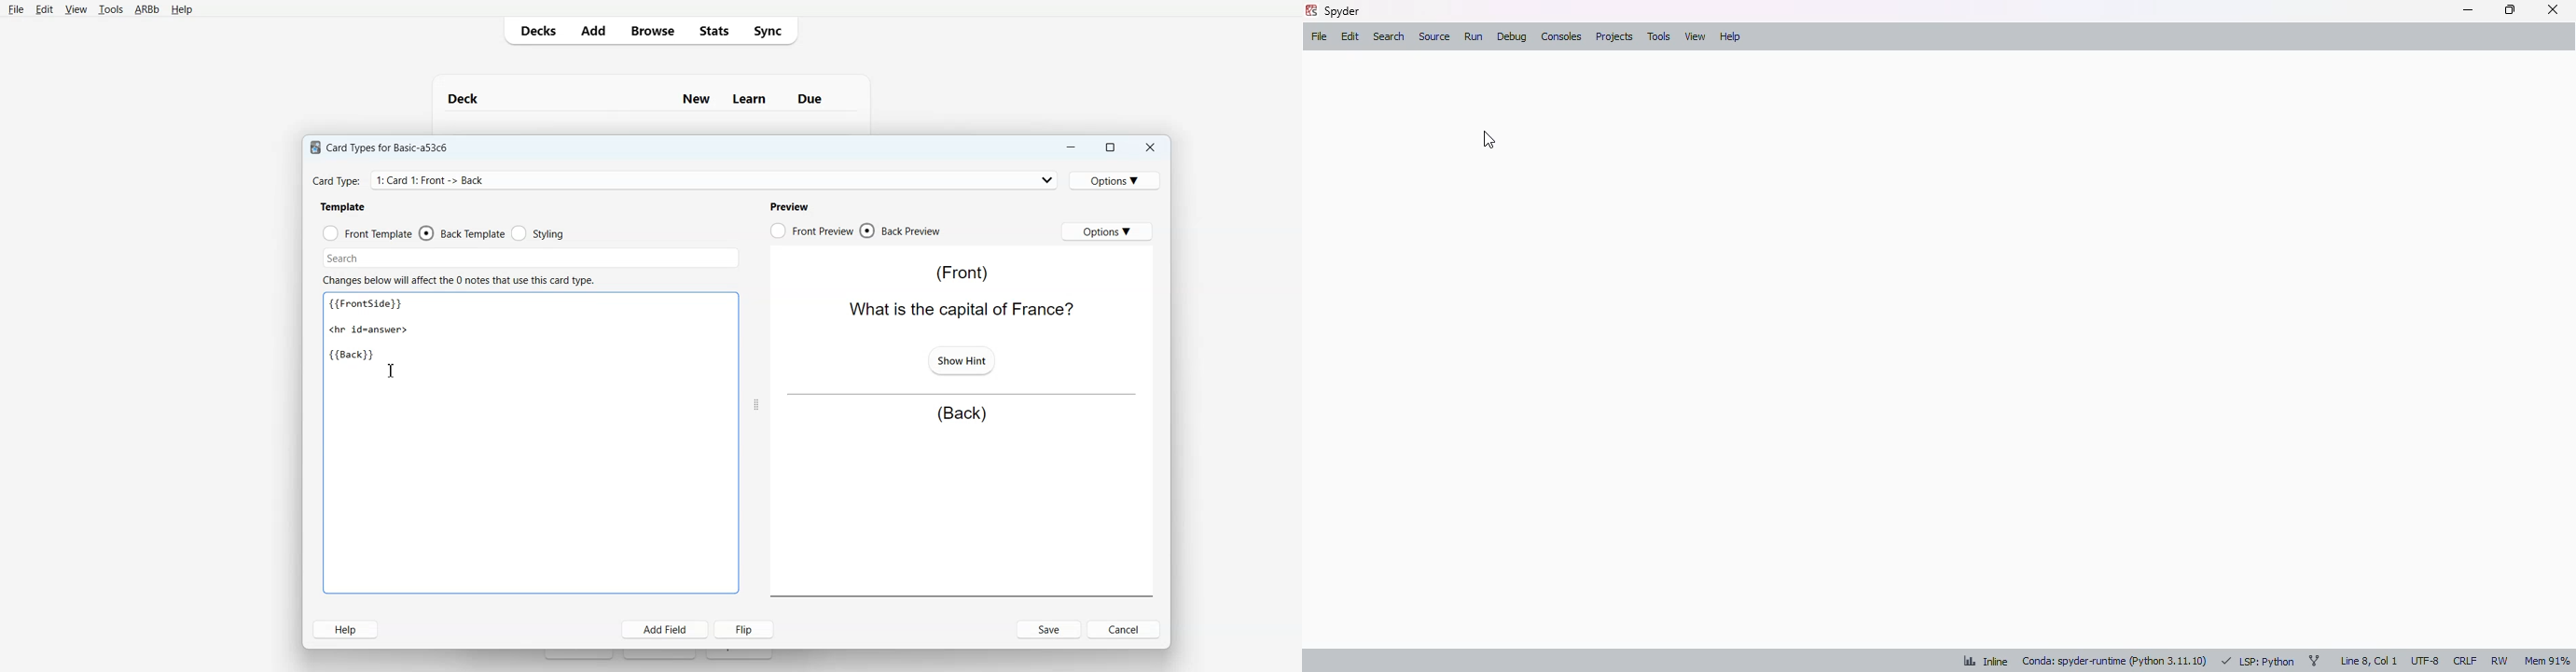 The height and width of the screenshot is (672, 2576). Describe the element at coordinates (1986, 661) in the screenshot. I see `inline` at that location.